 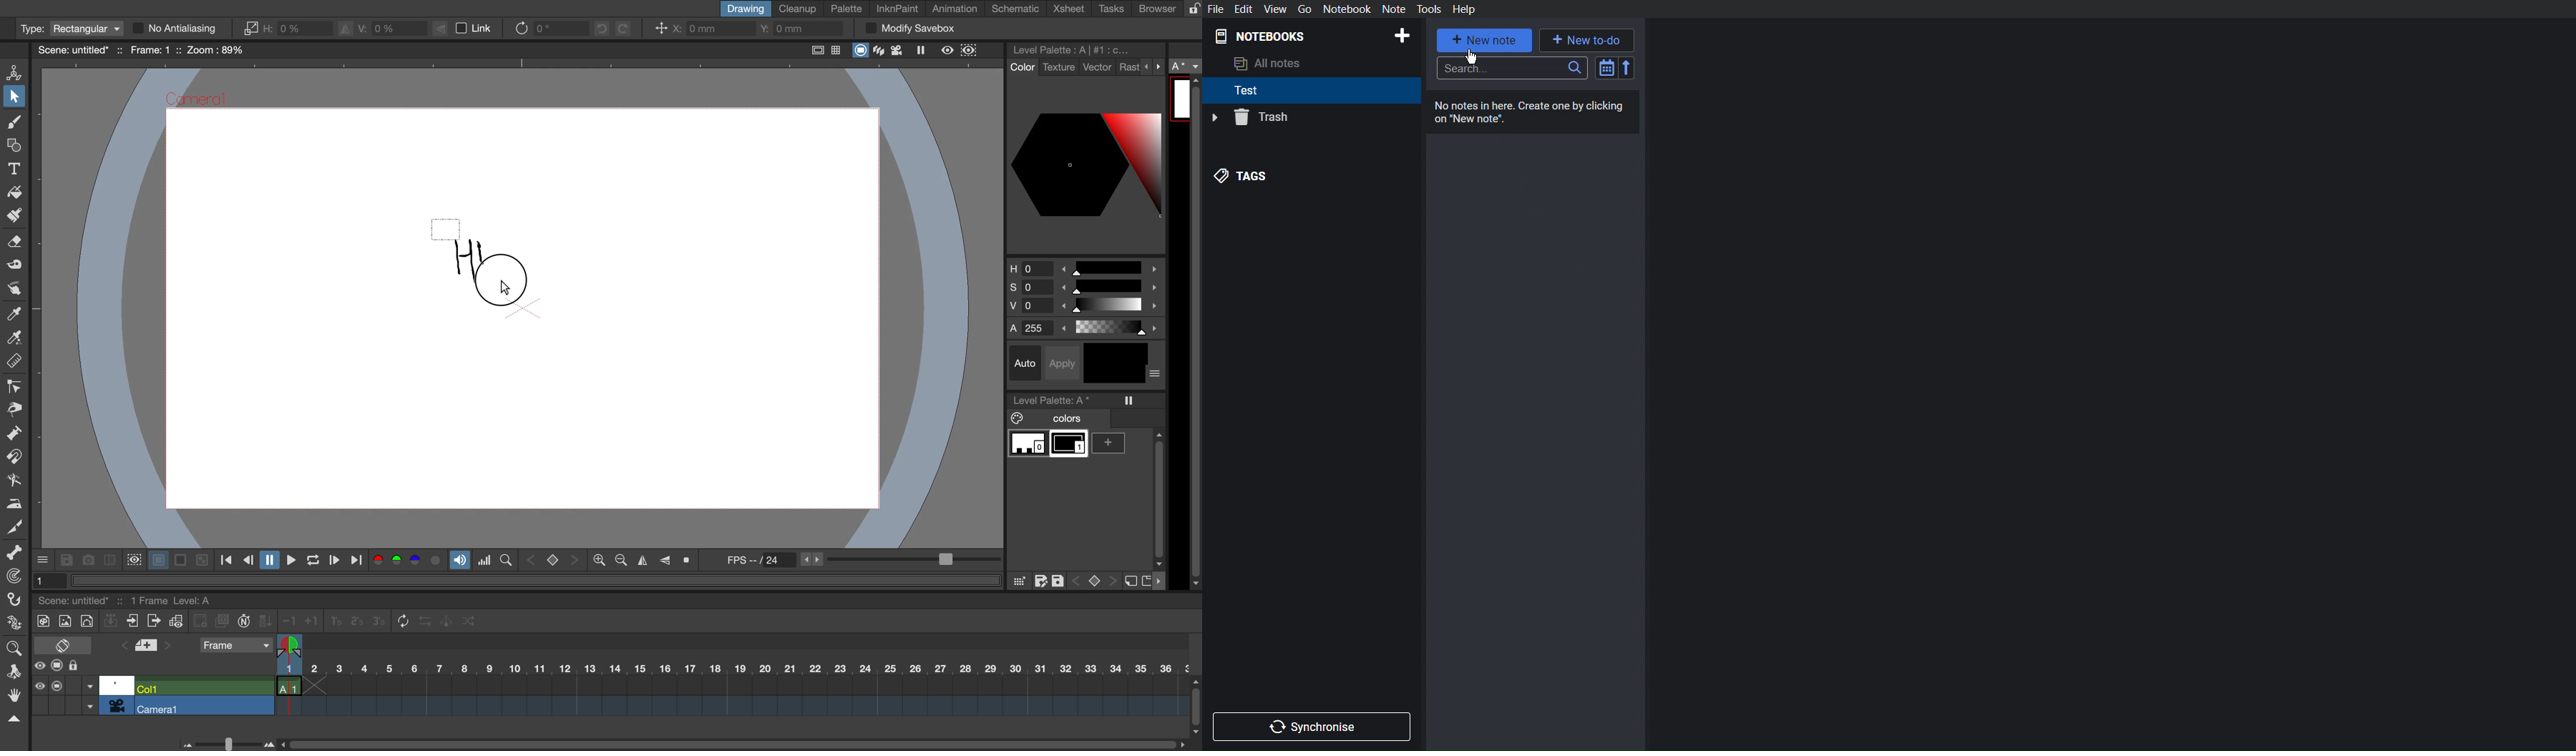 What do you see at coordinates (1243, 9) in the screenshot?
I see `Edit` at bounding box center [1243, 9].